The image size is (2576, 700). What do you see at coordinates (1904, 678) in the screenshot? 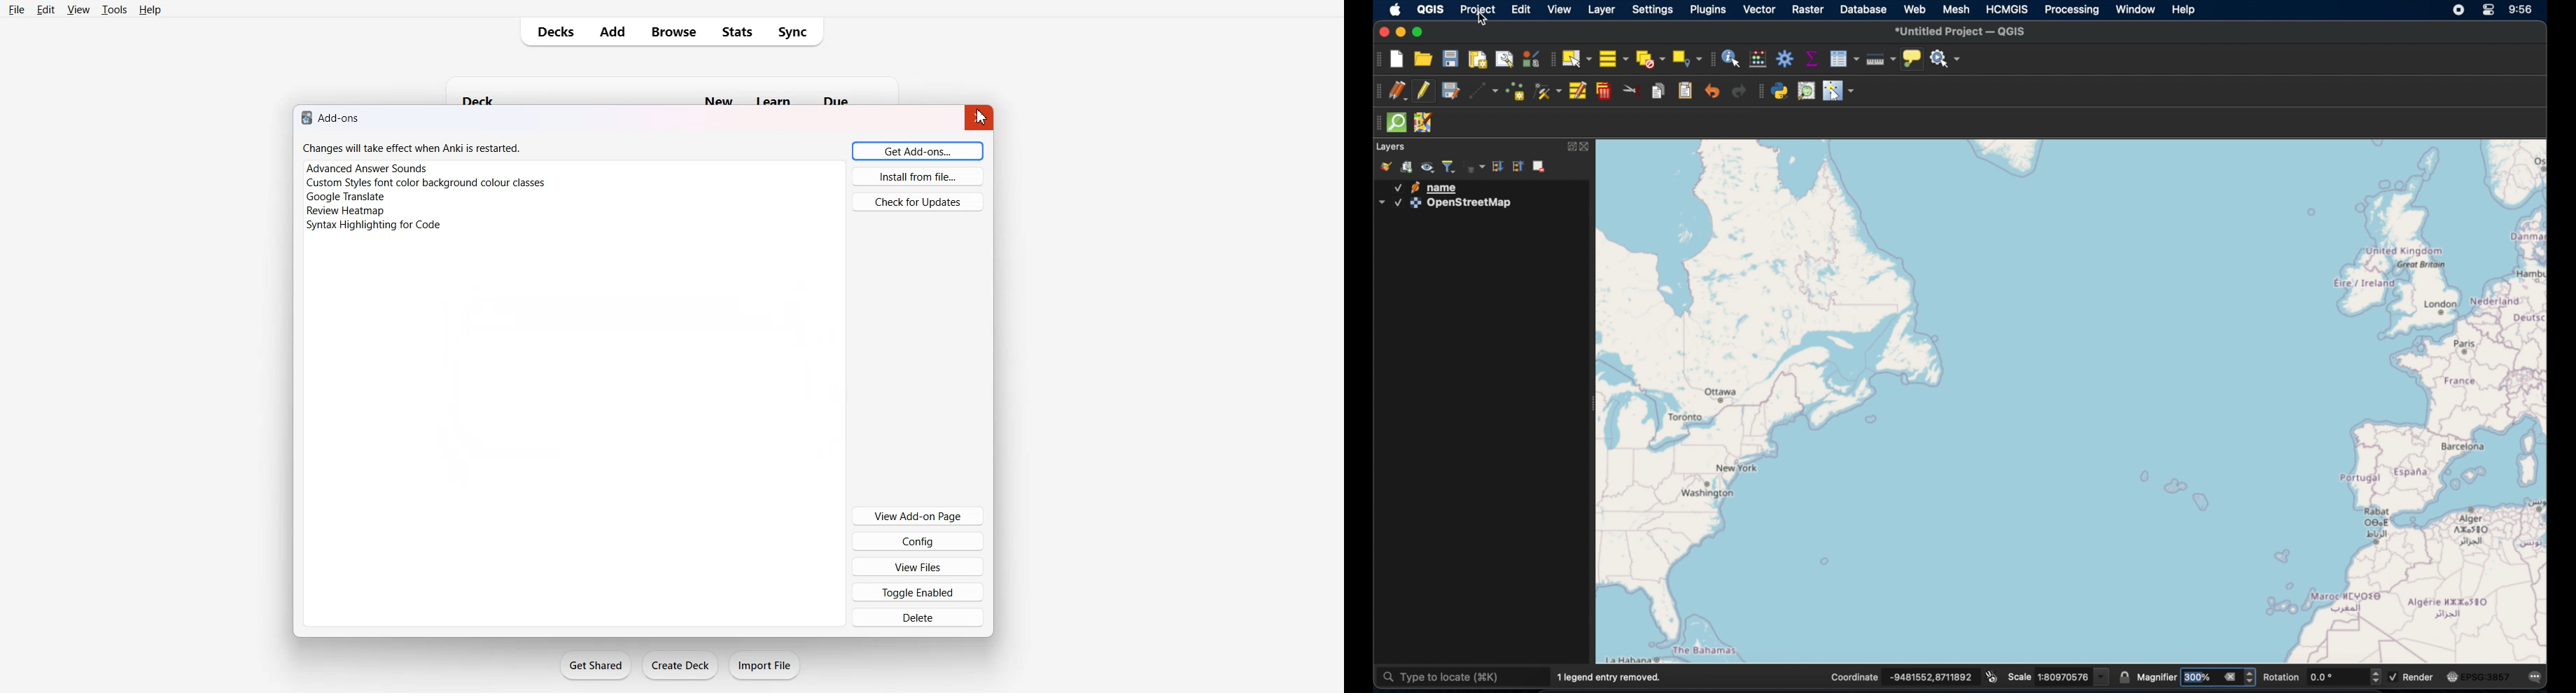
I see `coordinates` at bounding box center [1904, 678].